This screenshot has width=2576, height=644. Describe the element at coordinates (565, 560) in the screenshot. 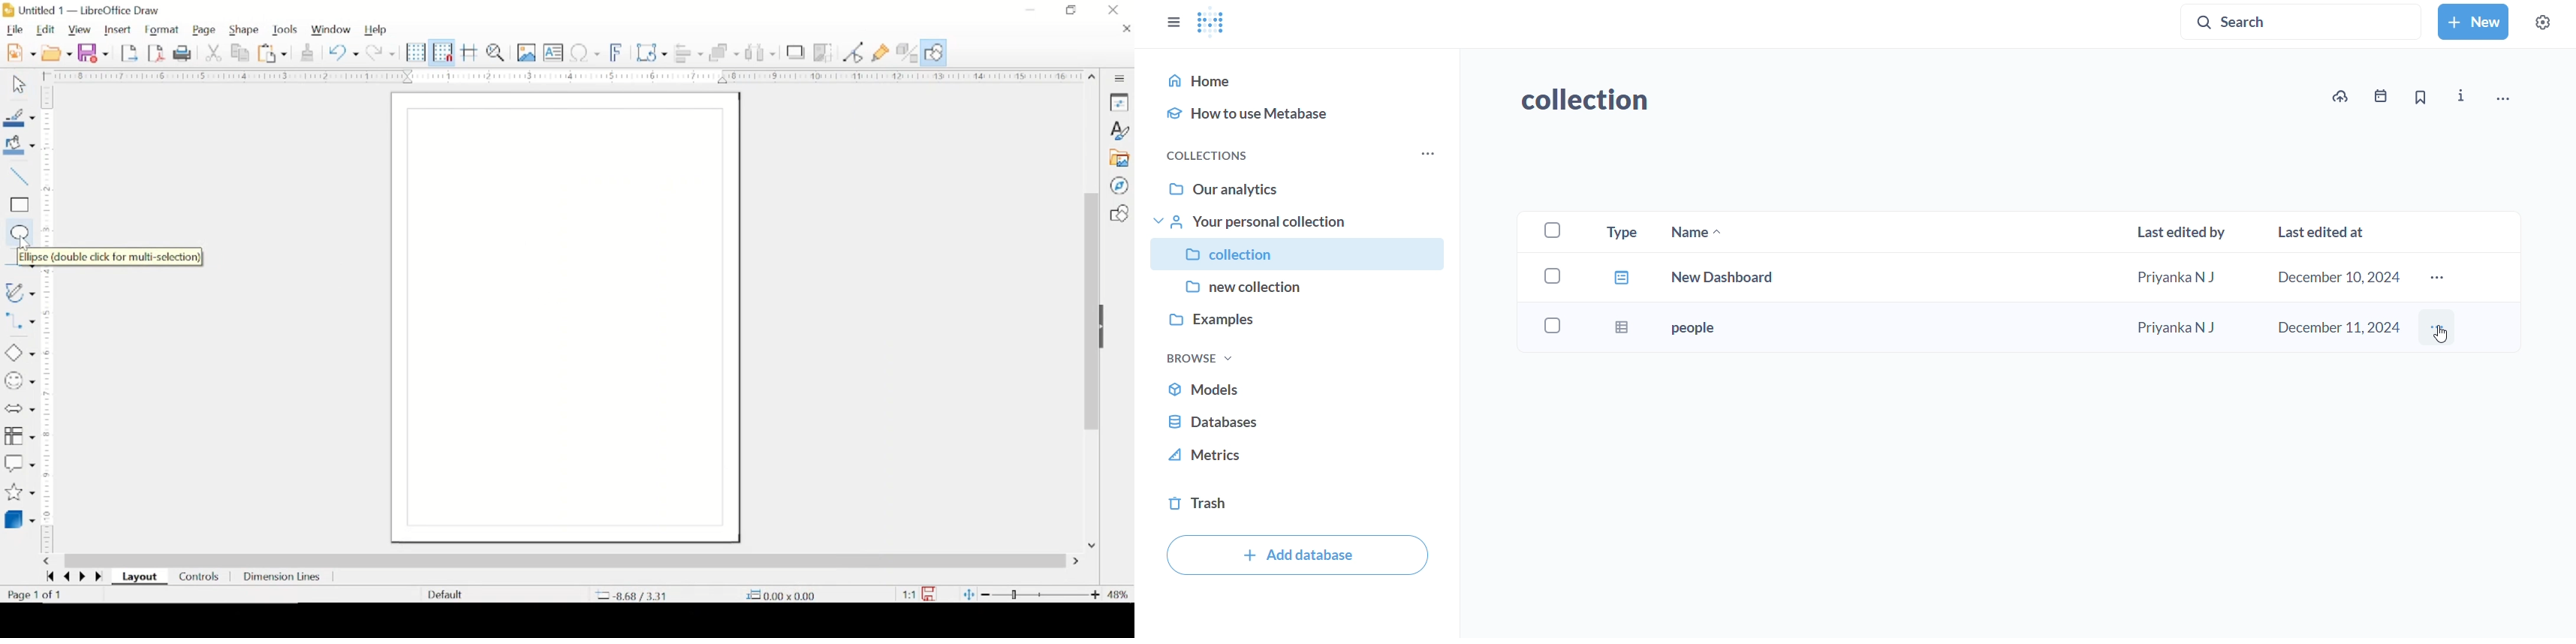

I see `scroll box` at that location.